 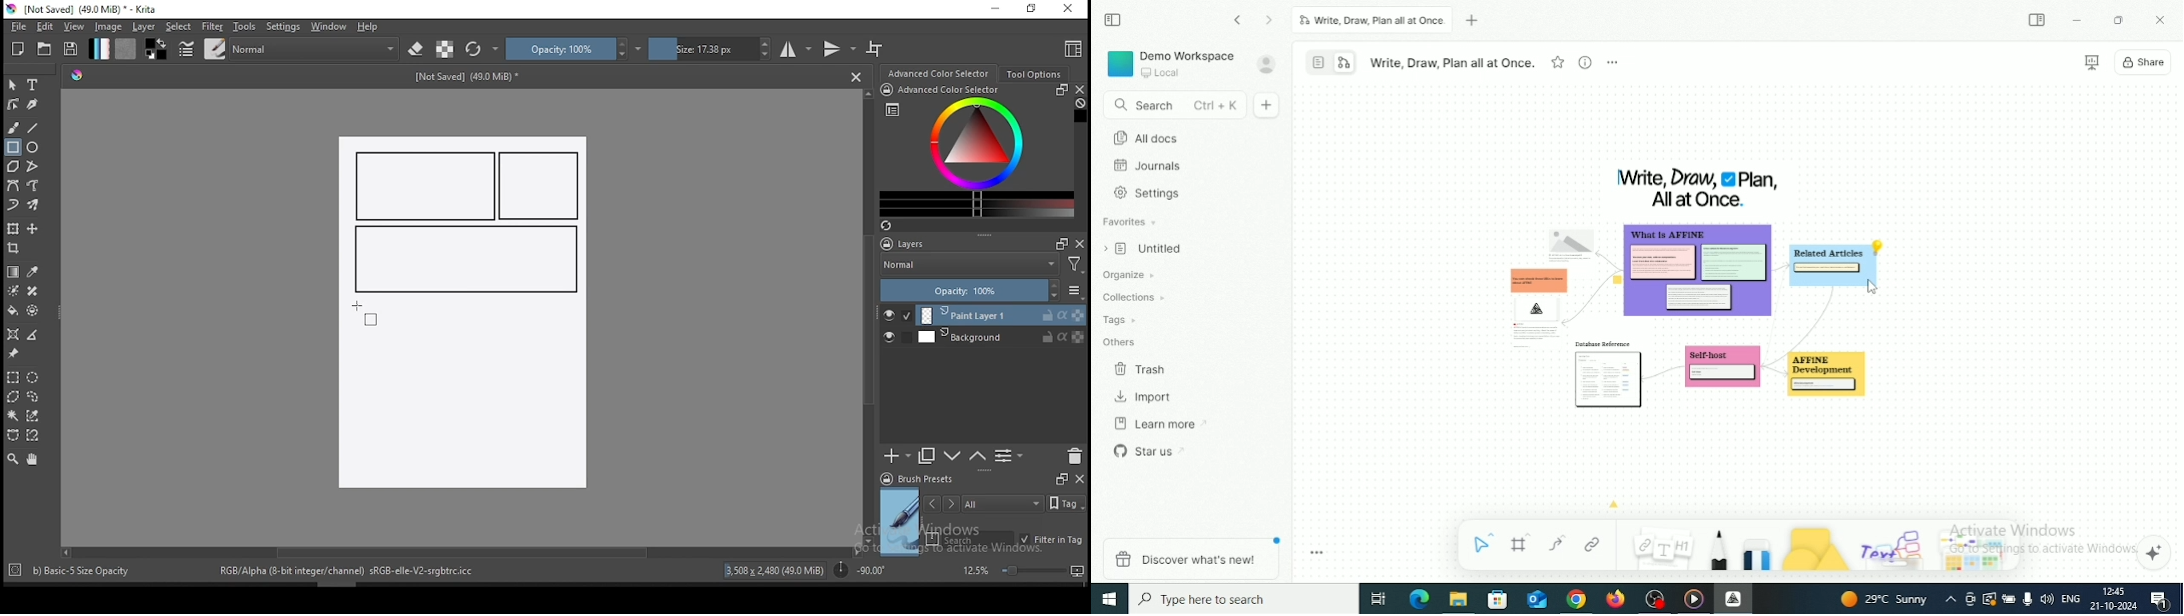 What do you see at coordinates (33, 85) in the screenshot?
I see `text tool` at bounding box center [33, 85].